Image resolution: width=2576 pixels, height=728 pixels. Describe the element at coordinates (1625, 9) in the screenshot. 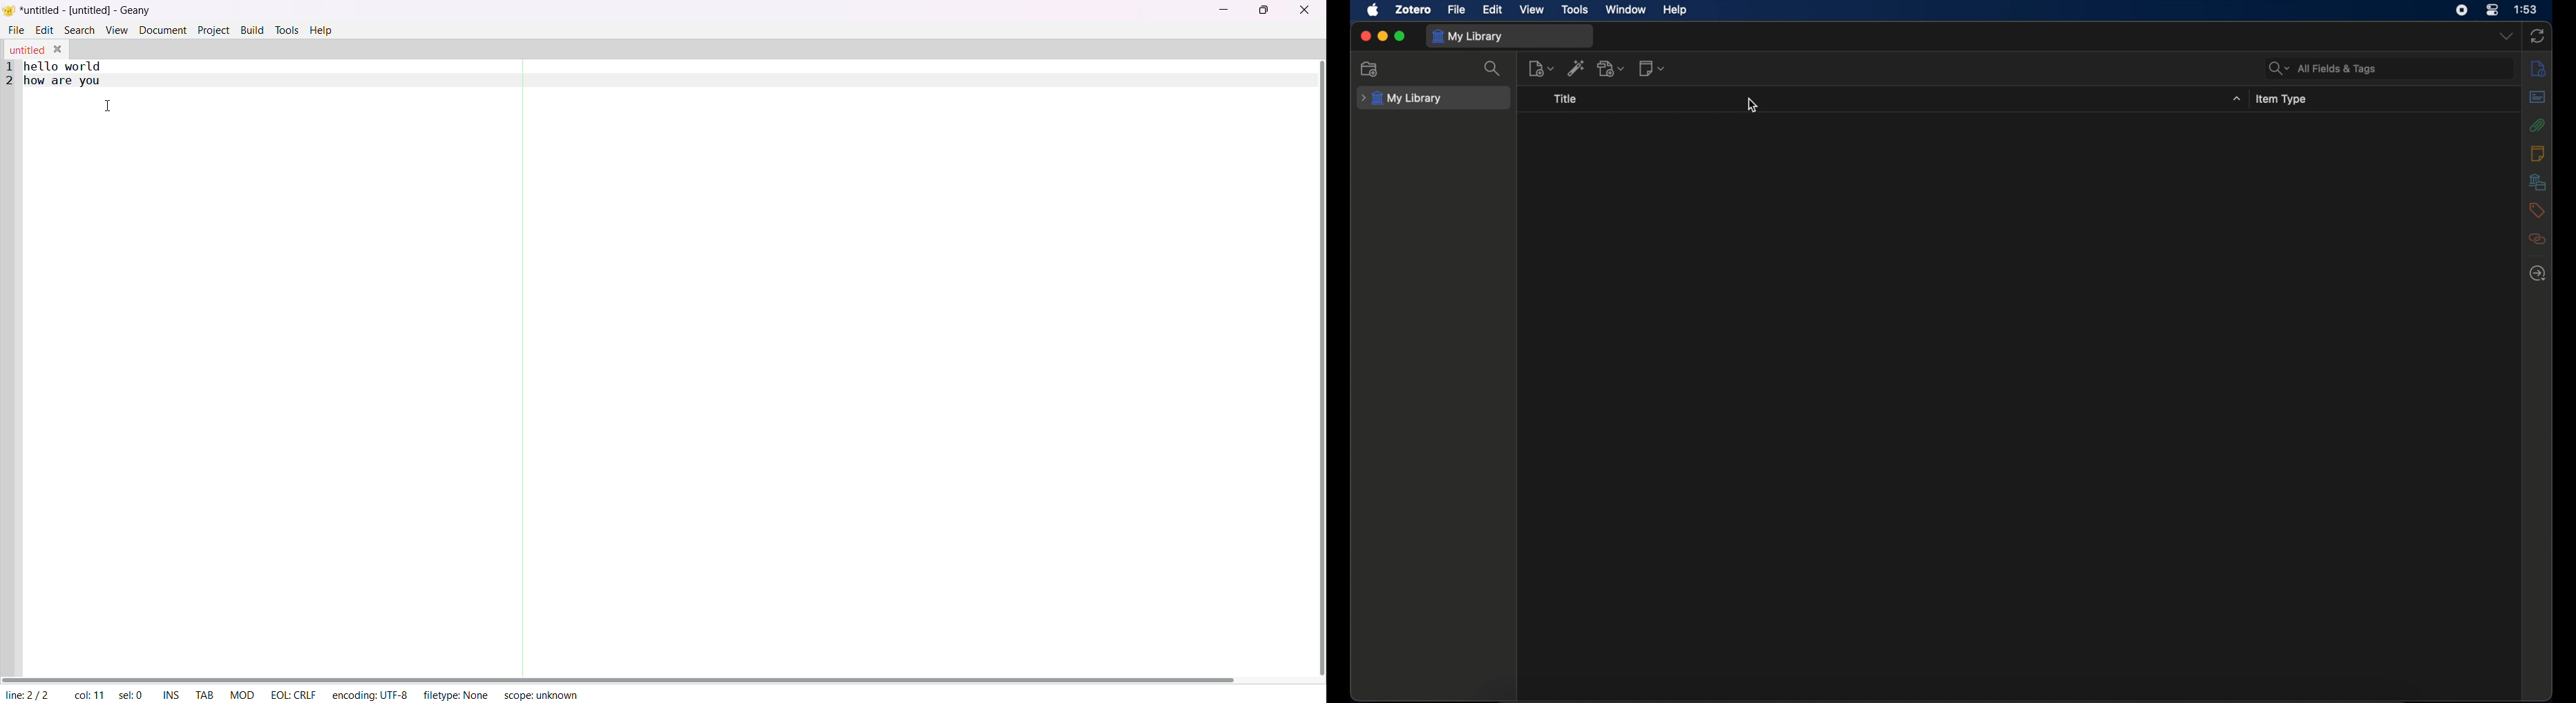

I see `window` at that location.